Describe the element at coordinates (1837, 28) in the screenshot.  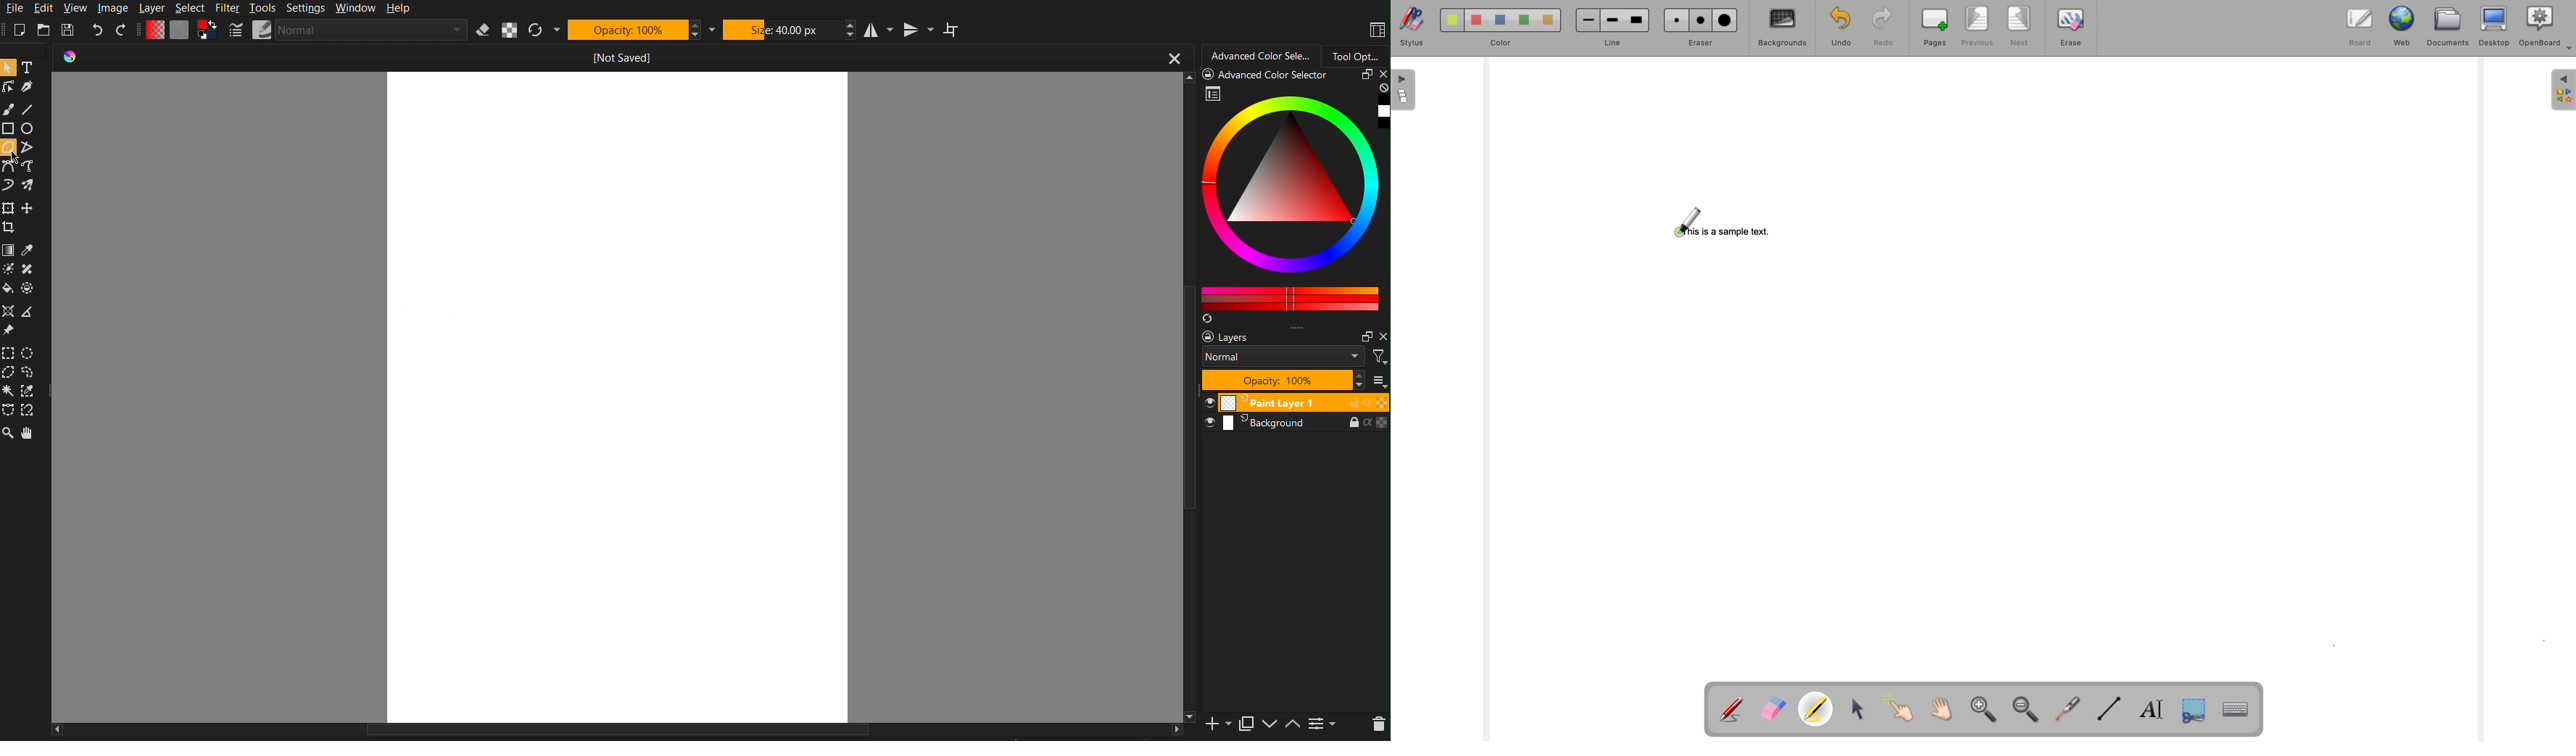
I see `undo` at that location.